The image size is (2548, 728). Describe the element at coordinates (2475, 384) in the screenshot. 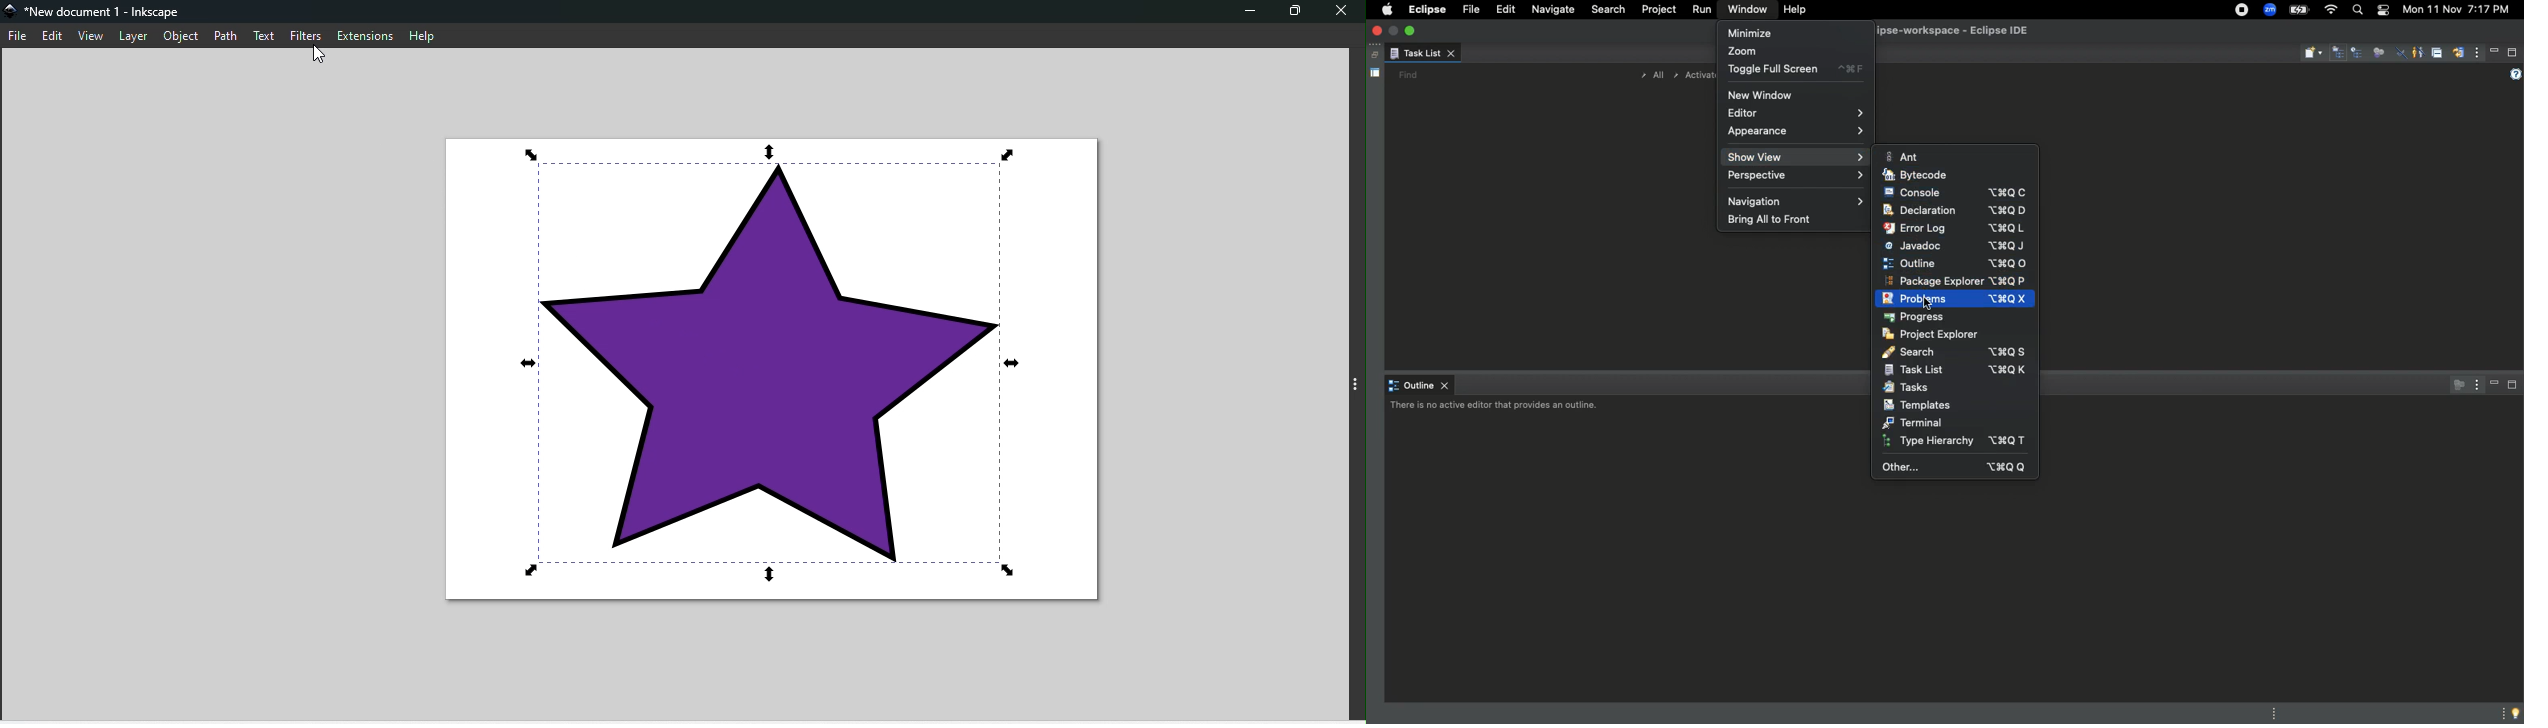

I see `View menu` at that location.